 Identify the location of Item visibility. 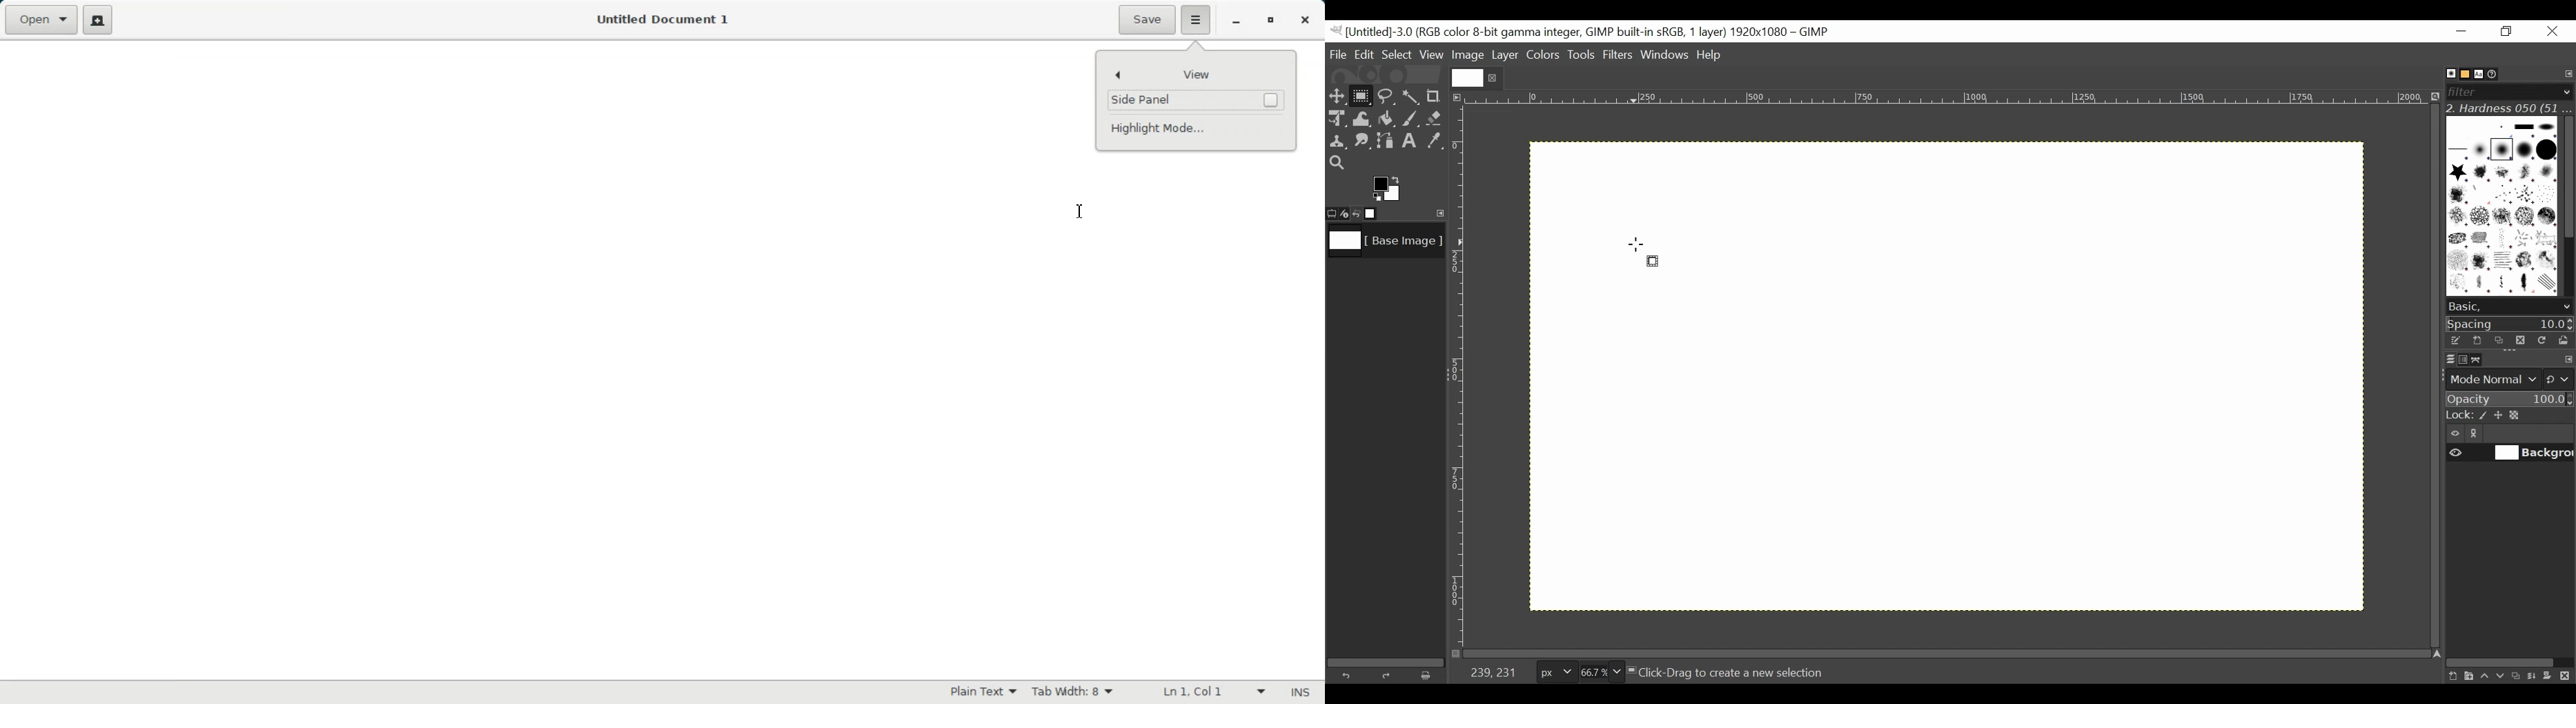
(2456, 434).